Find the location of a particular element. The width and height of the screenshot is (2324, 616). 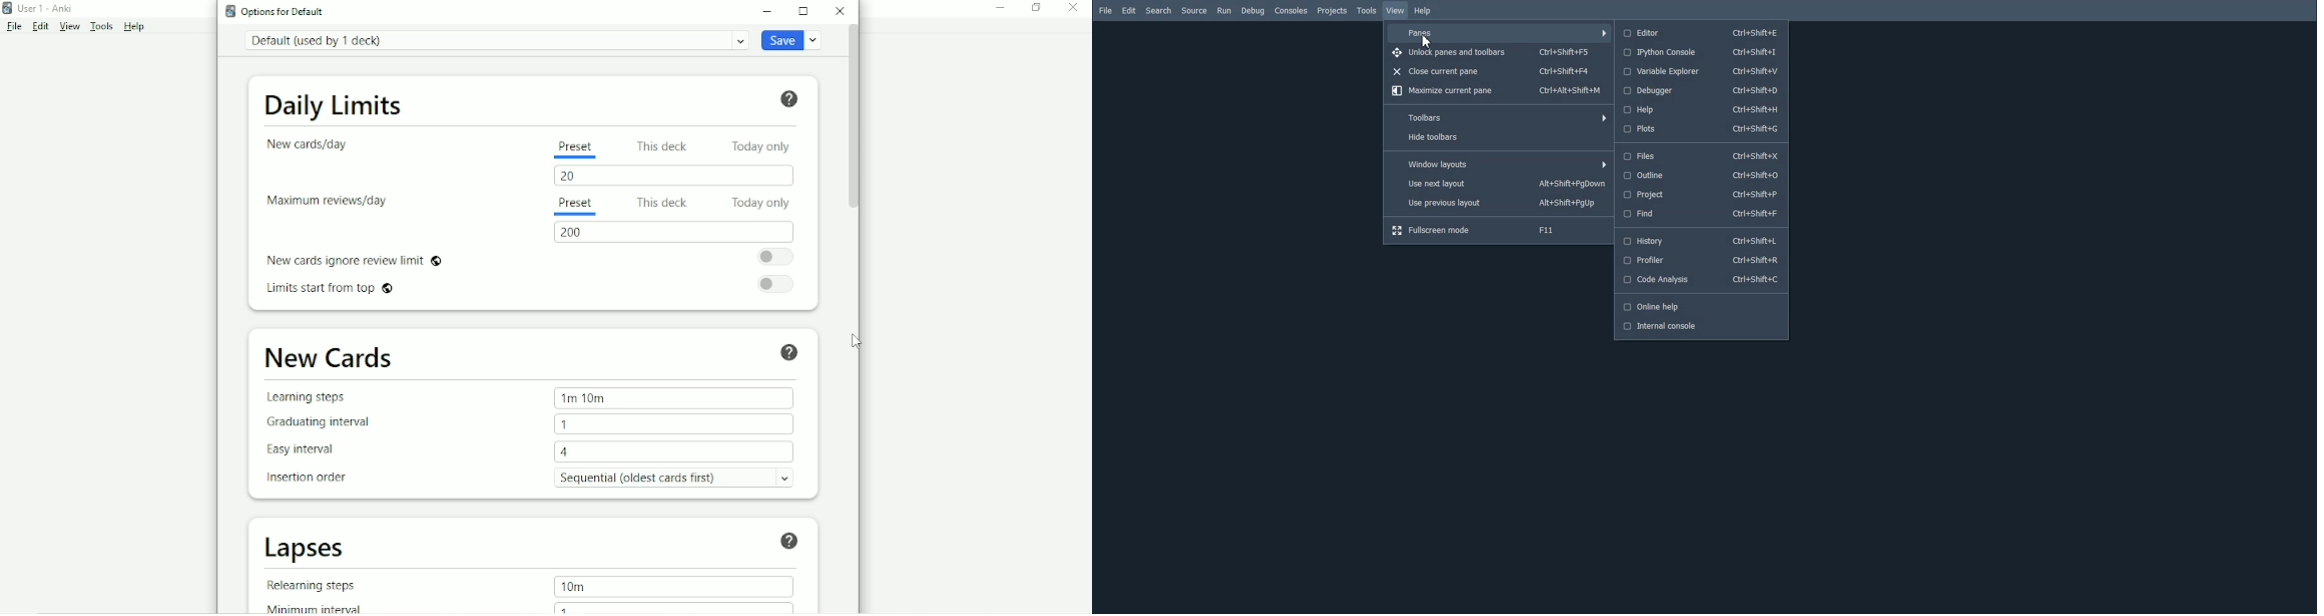

Maximum reviews/day is located at coordinates (327, 201).